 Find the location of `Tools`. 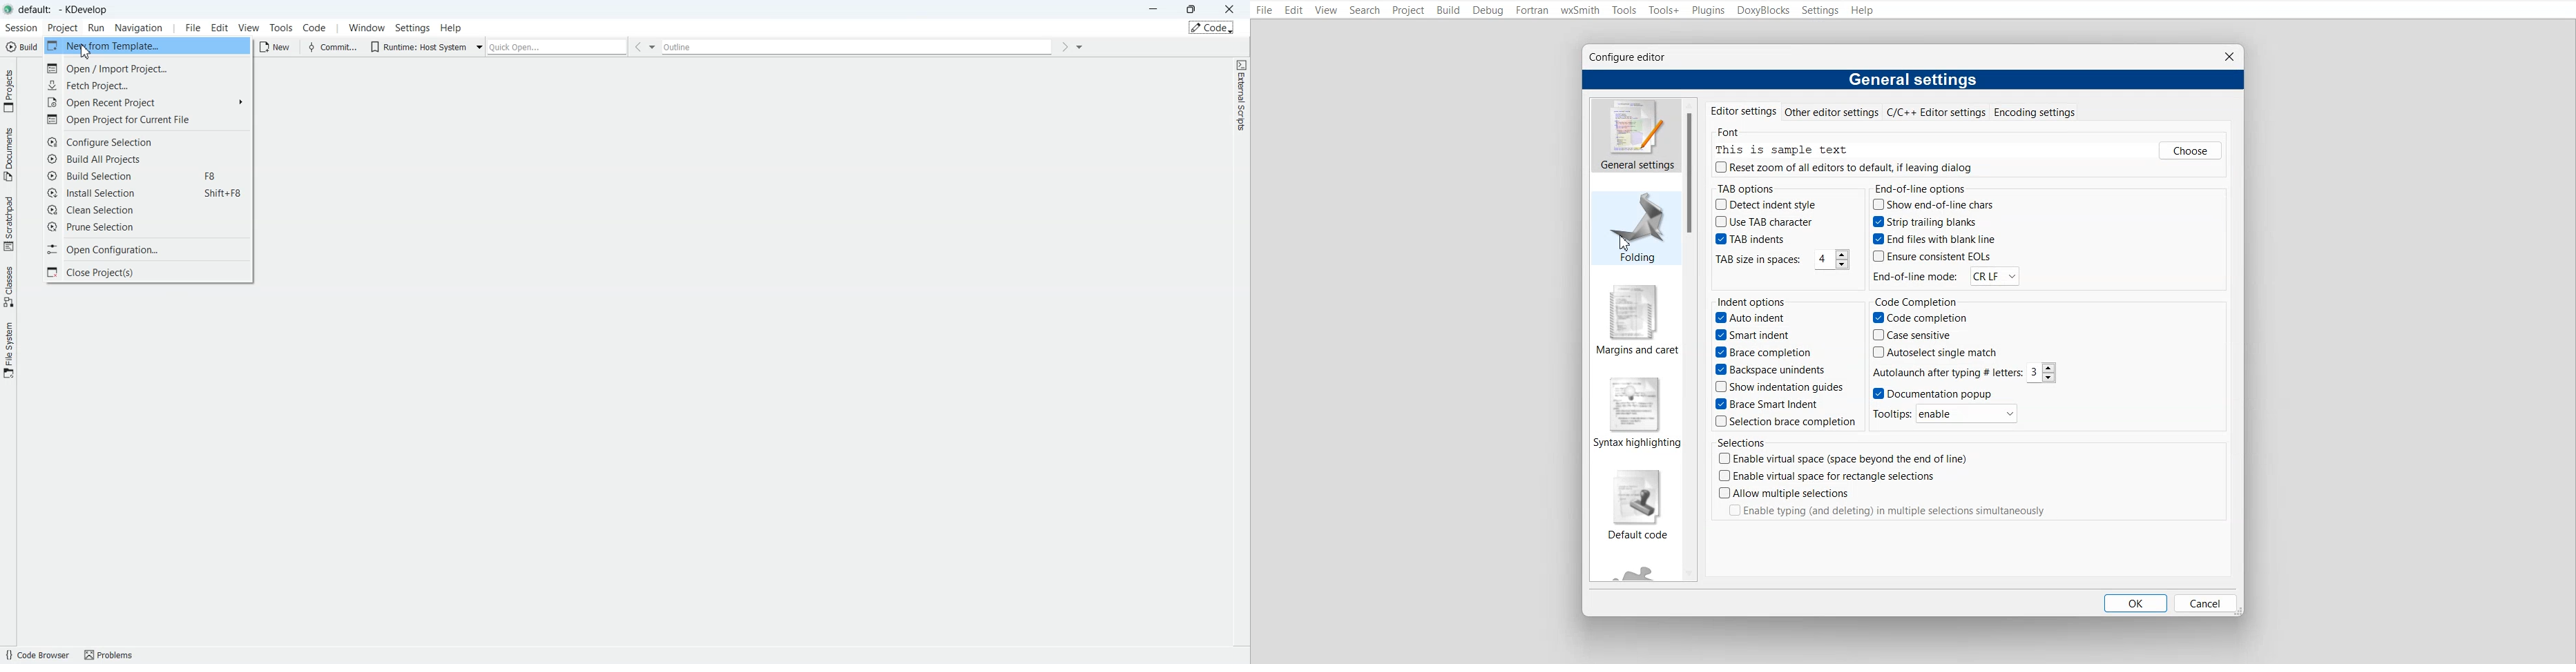

Tools is located at coordinates (280, 28).